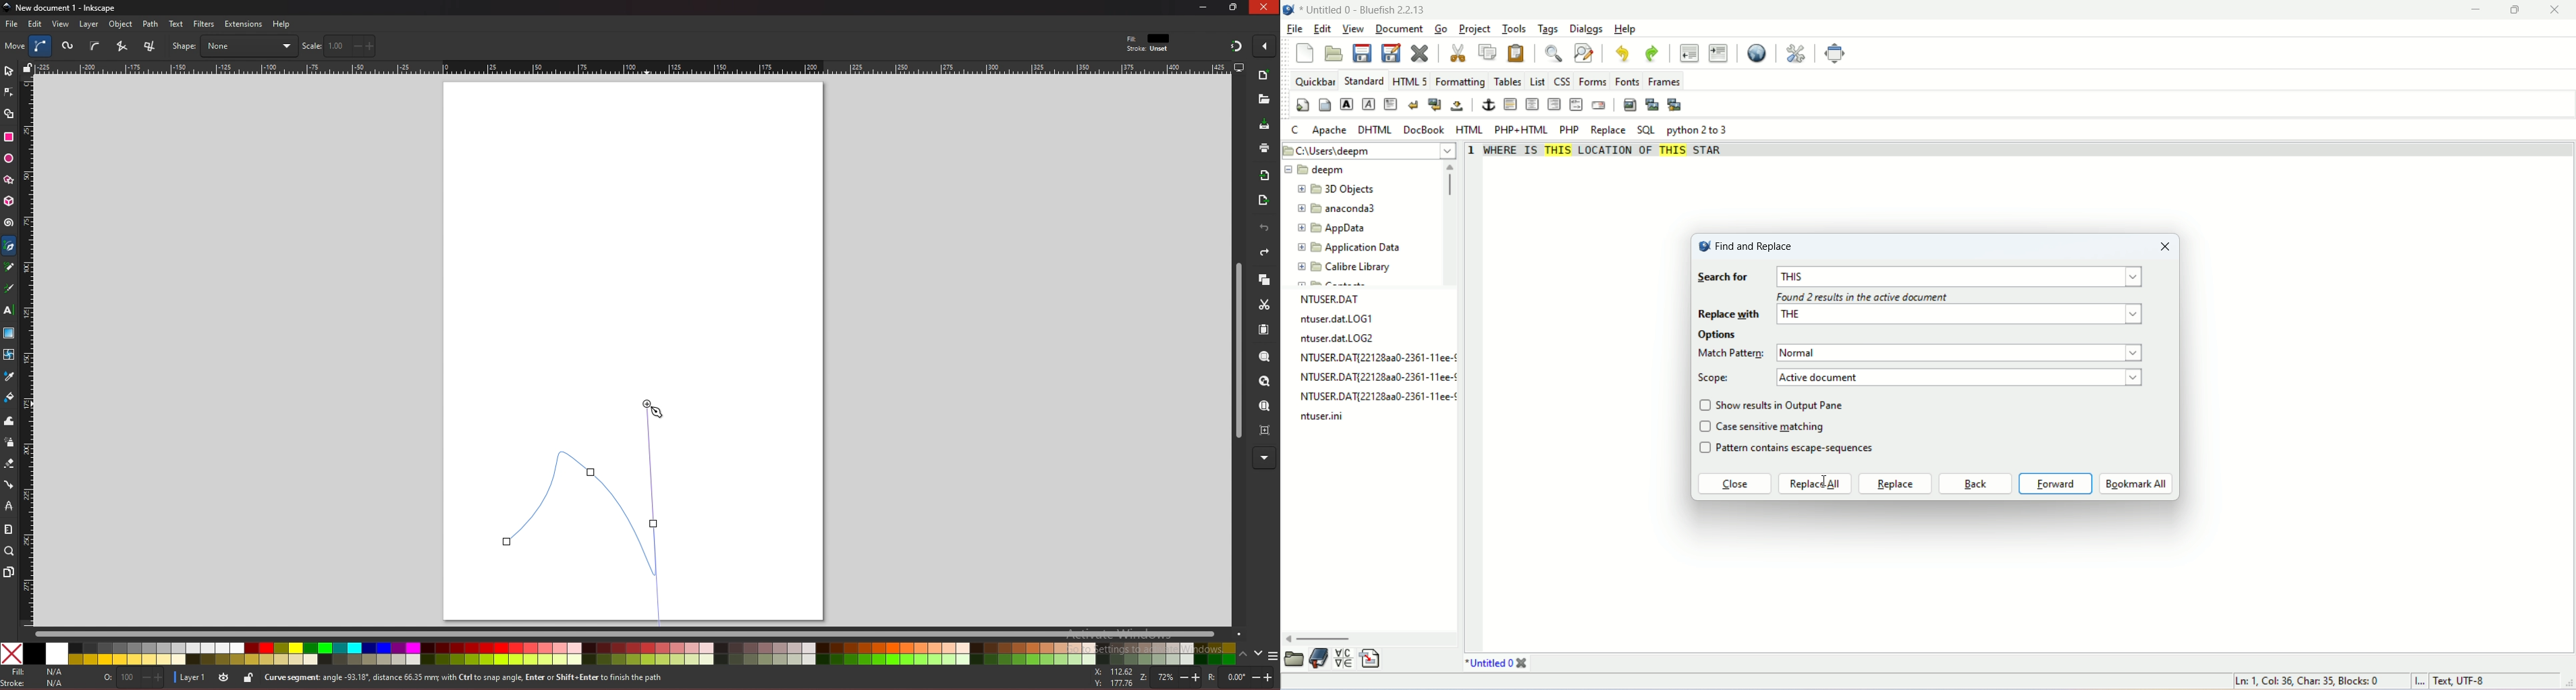 The height and width of the screenshot is (700, 2576). What do you see at coordinates (1268, 176) in the screenshot?
I see `import` at bounding box center [1268, 176].